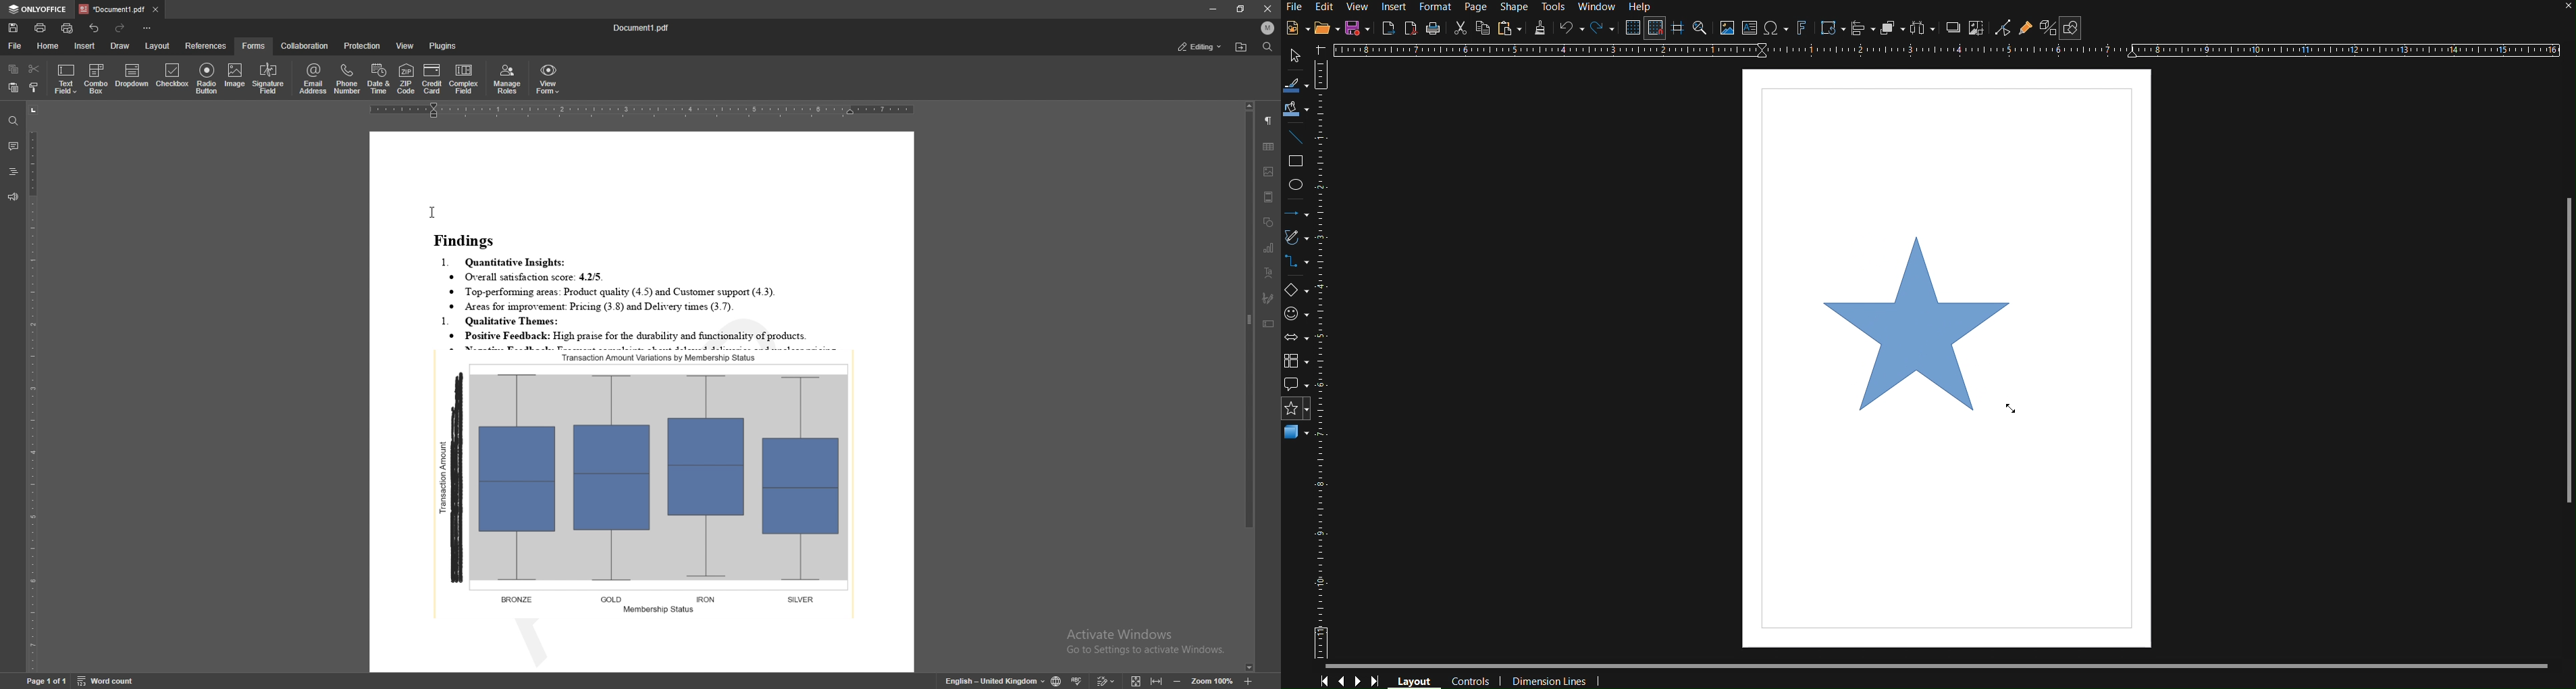 The image size is (2576, 700). I want to click on email address, so click(314, 78).